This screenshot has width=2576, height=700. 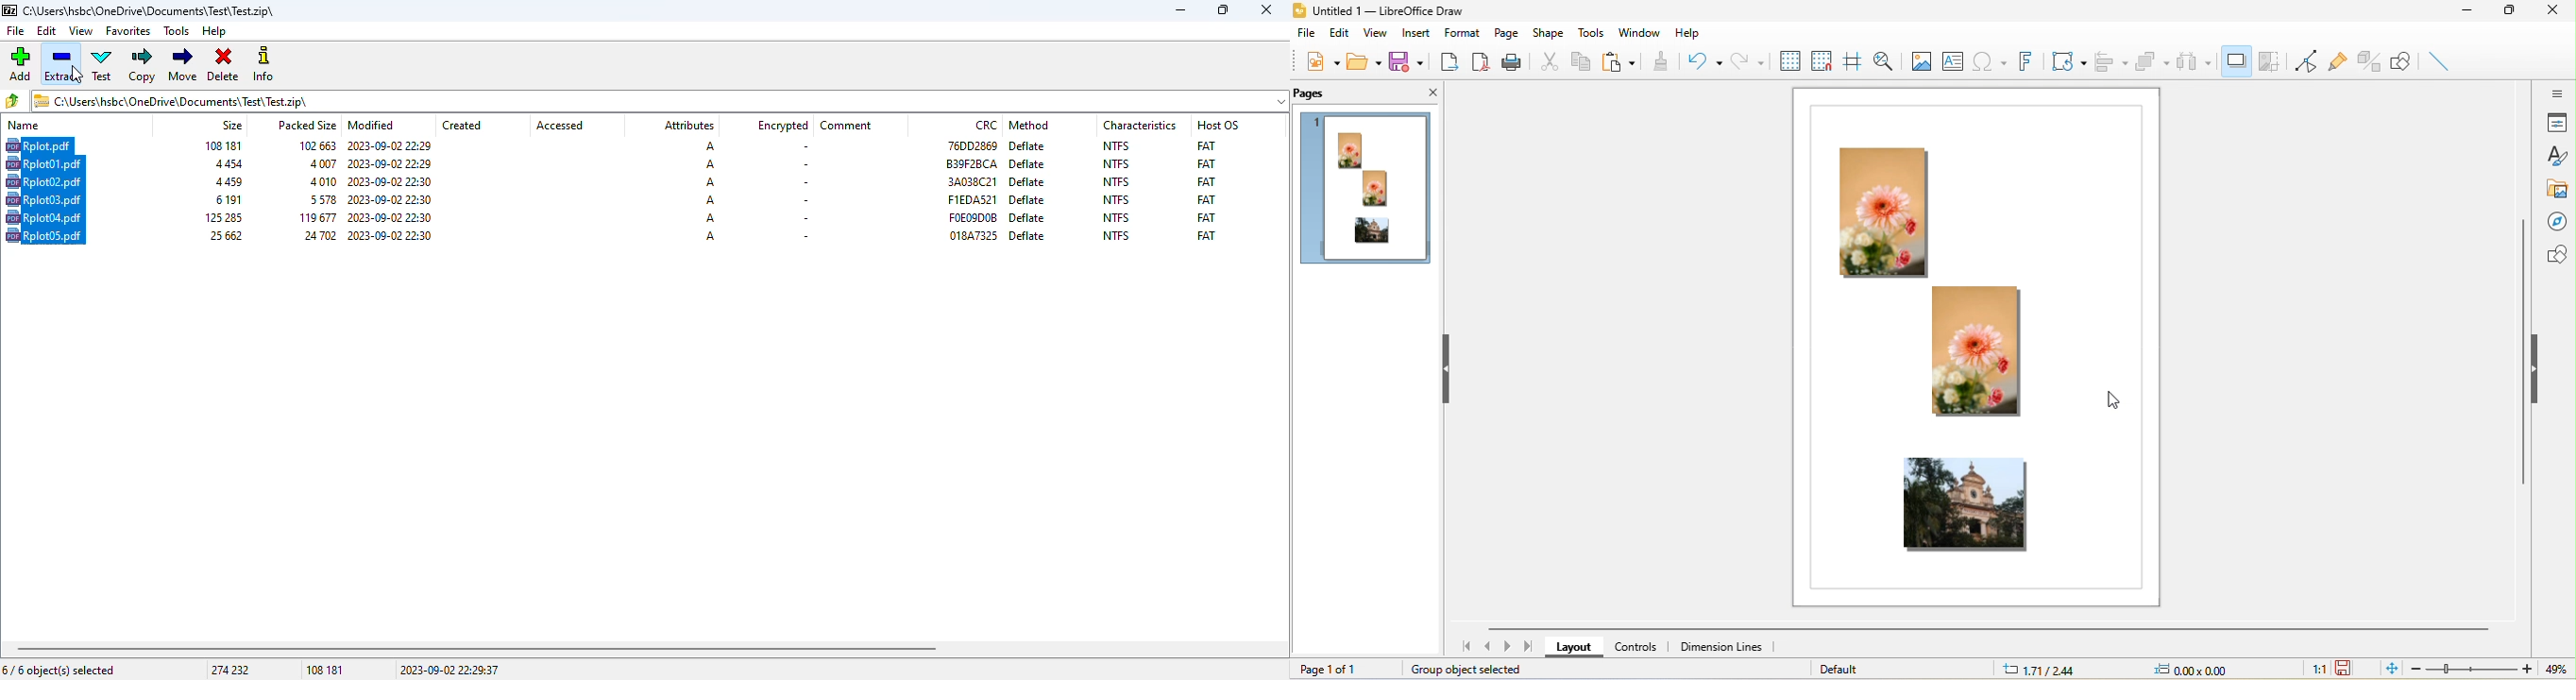 I want to click on help, so click(x=214, y=32).